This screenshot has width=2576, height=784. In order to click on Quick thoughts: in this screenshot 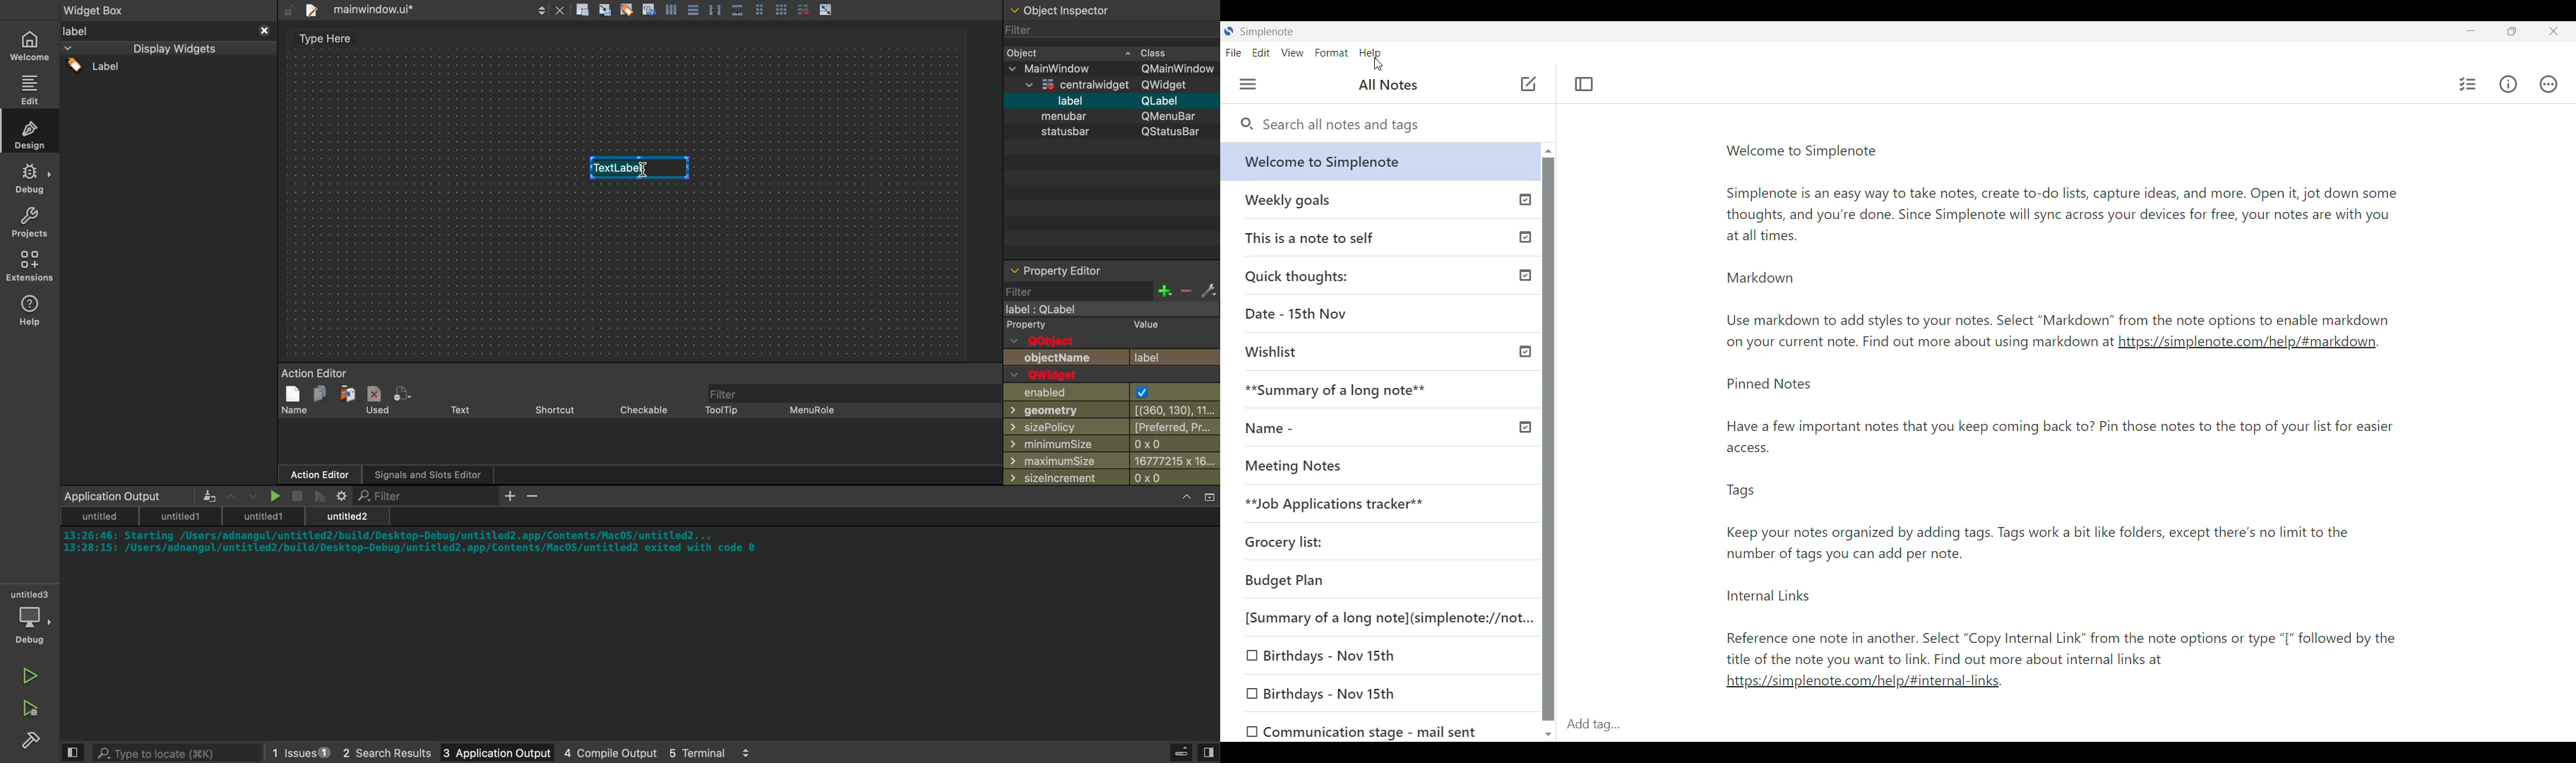, I will do `click(1354, 275)`.